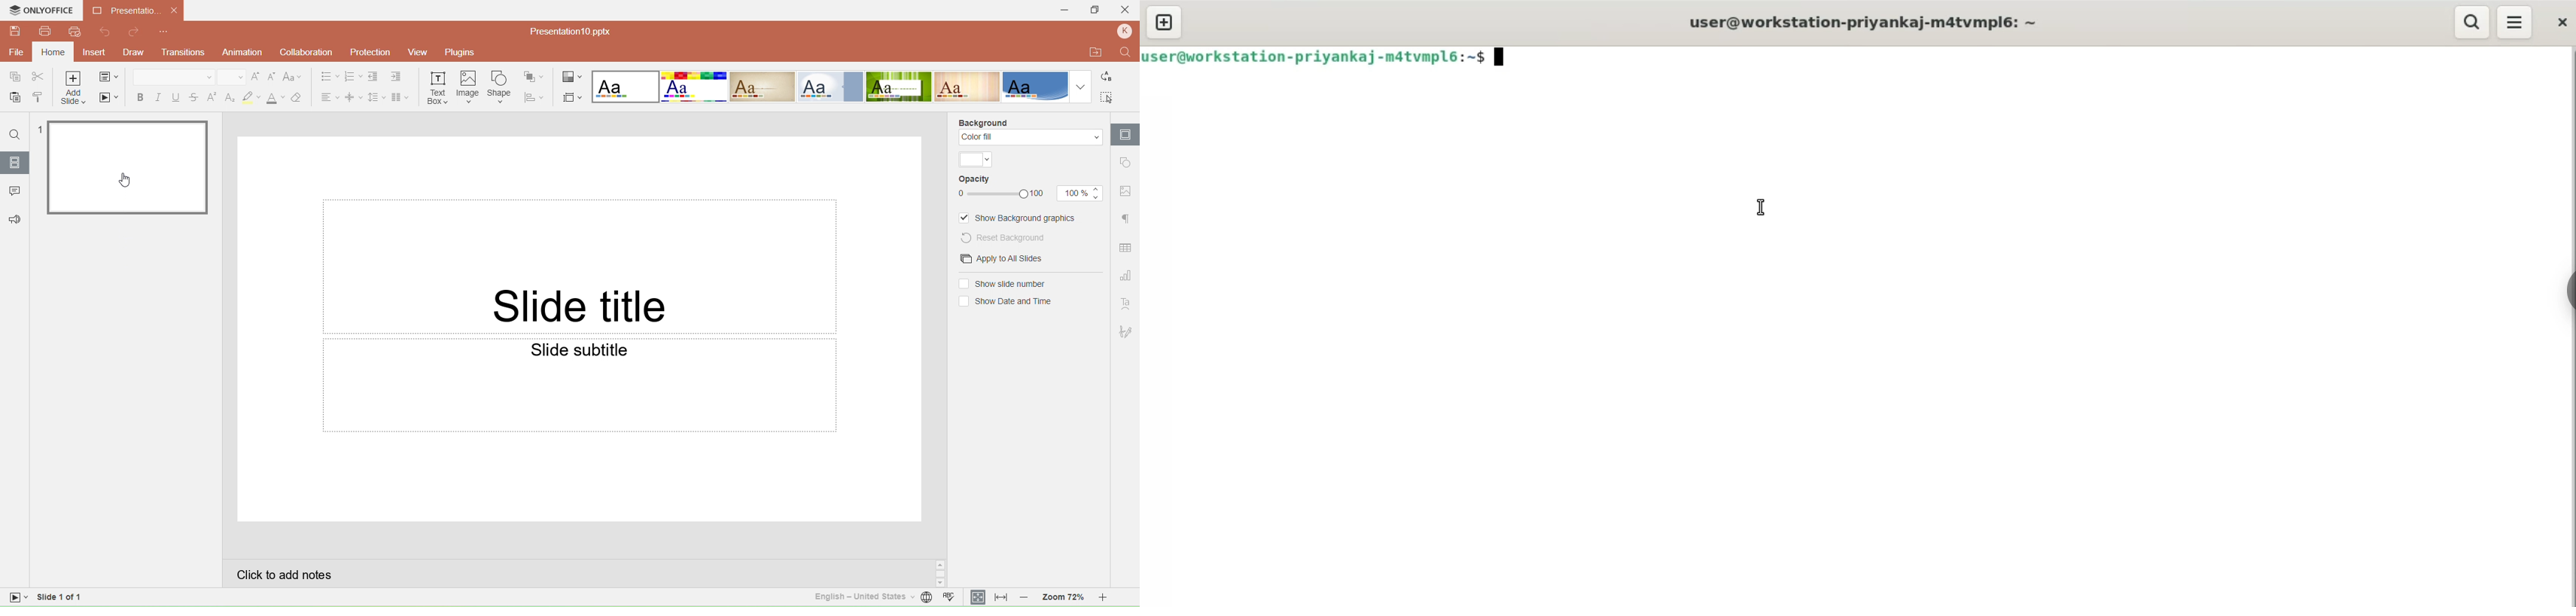 The image size is (2576, 616). I want to click on Home, so click(53, 52).